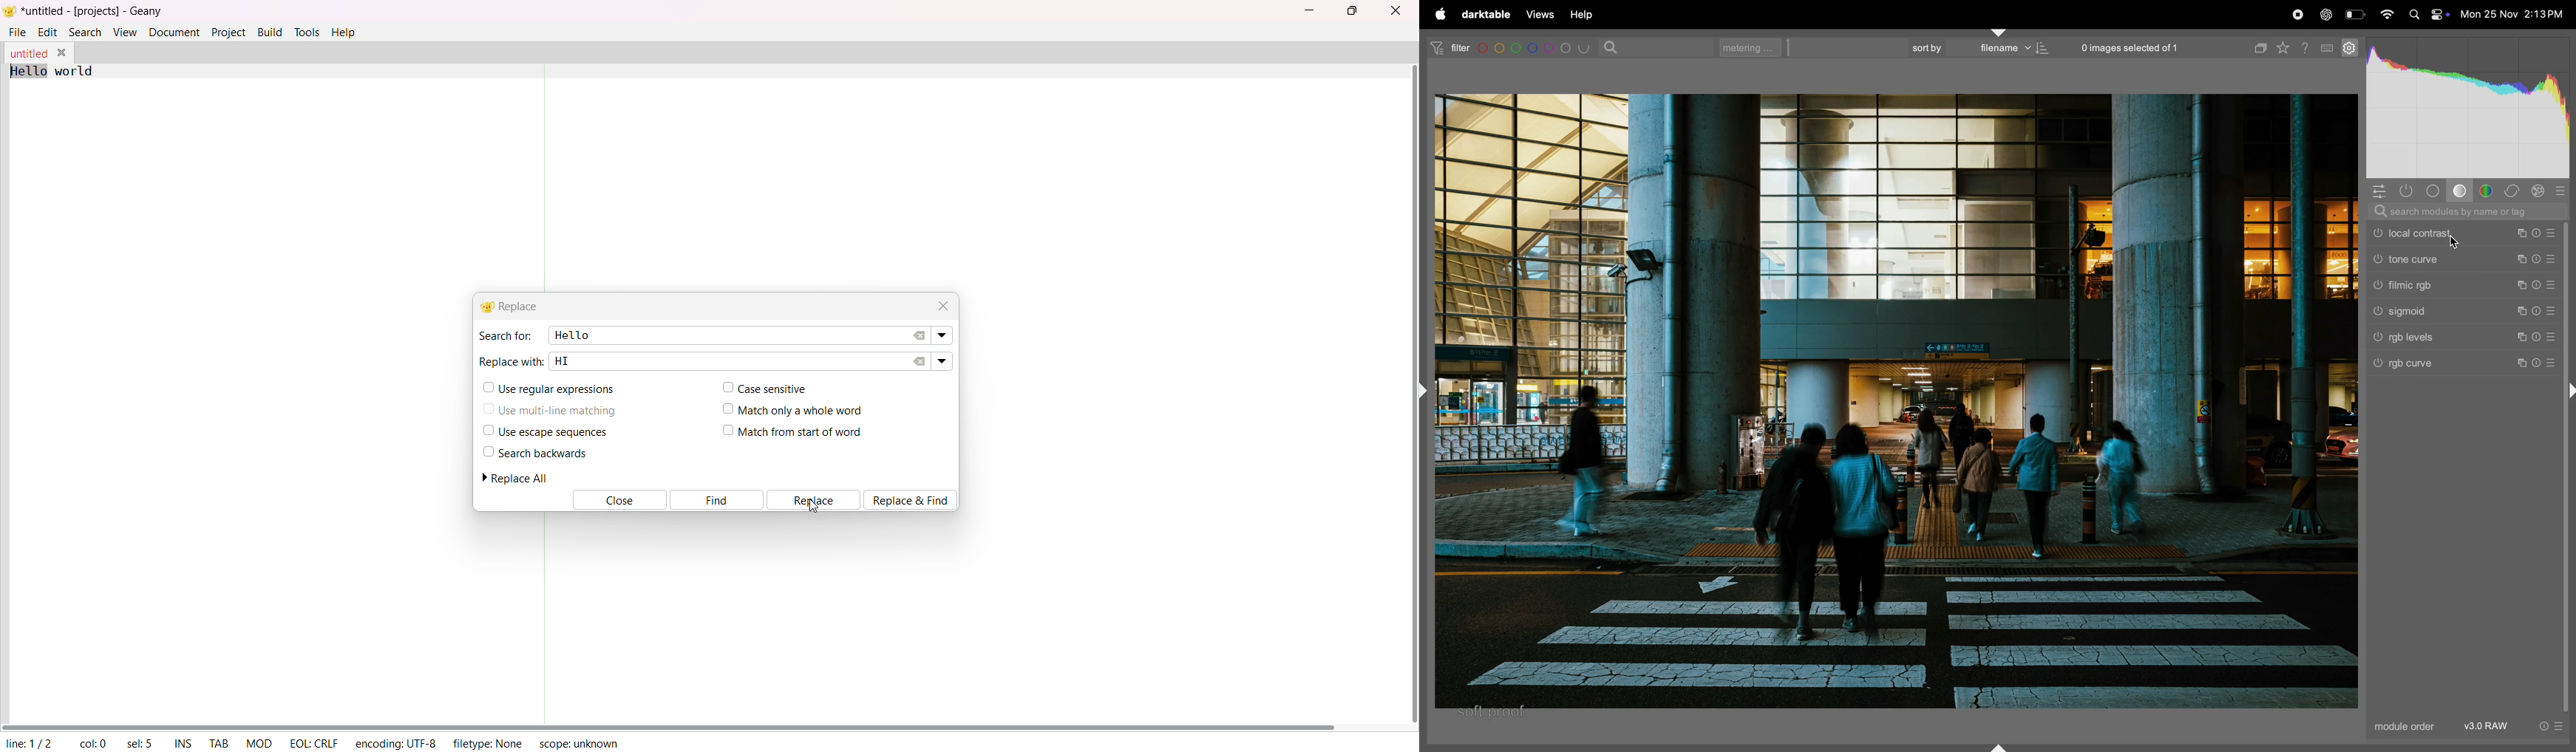  What do you see at coordinates (2406, 727) in the screenshot?
I see `module order` at bounding box center [2406, 727].